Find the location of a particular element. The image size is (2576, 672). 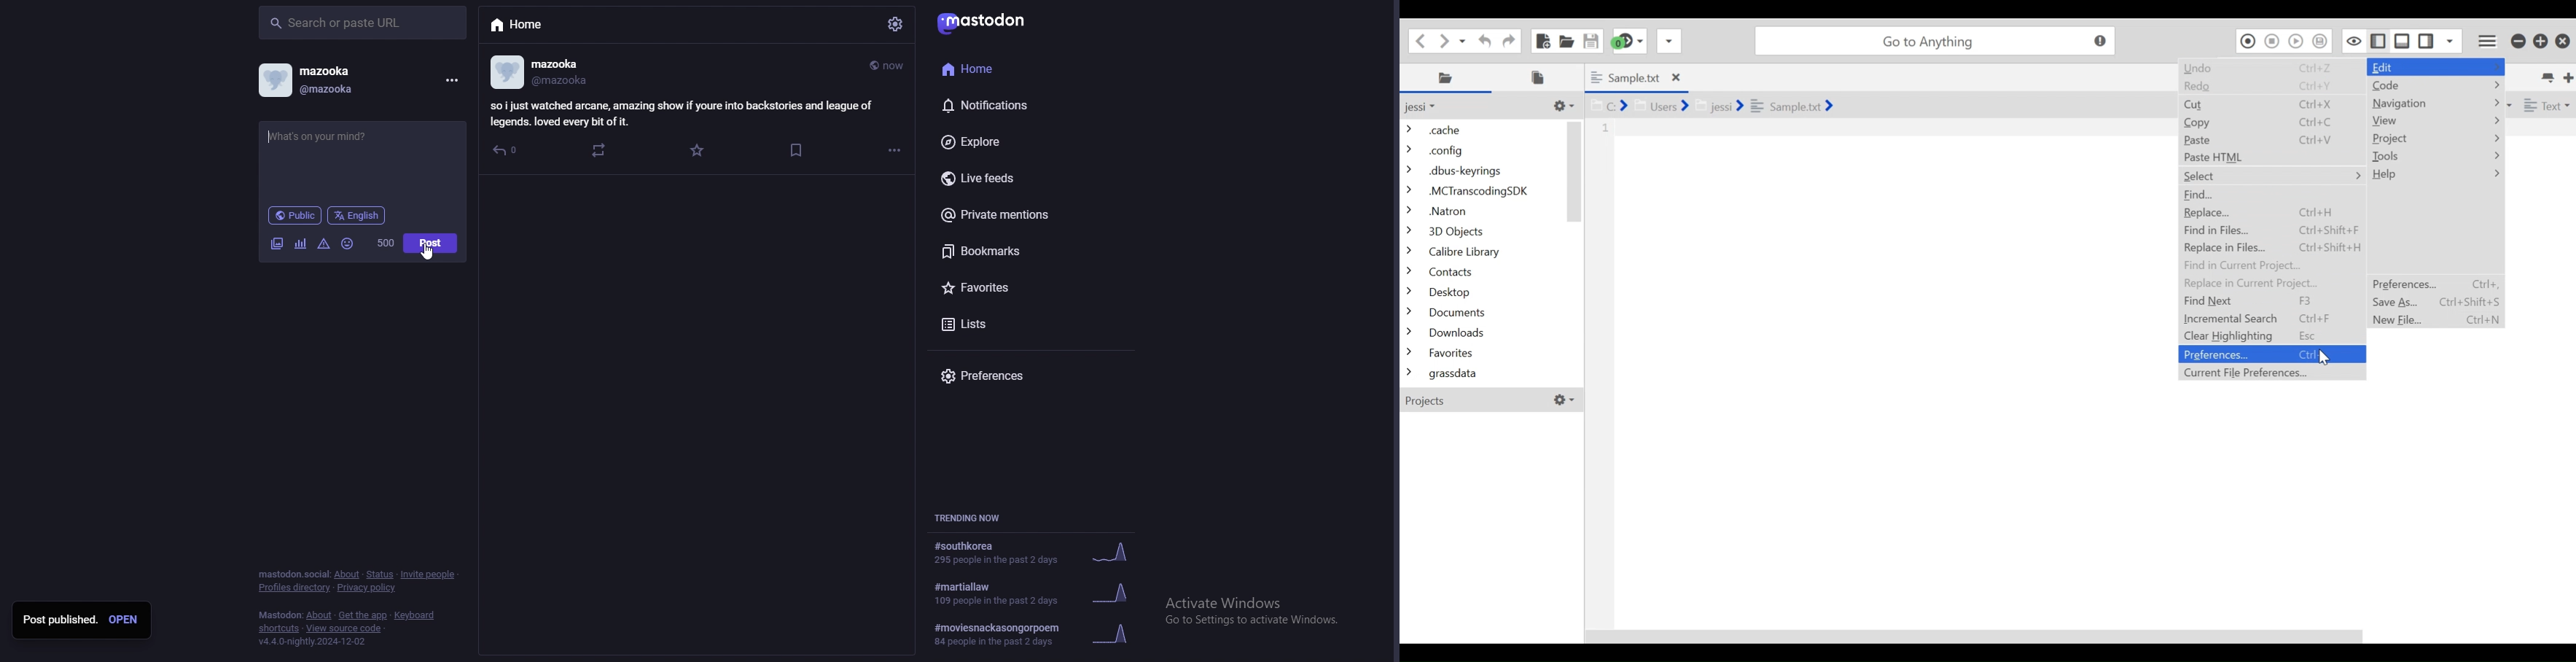

explore is located at coordinates (1004, 142).